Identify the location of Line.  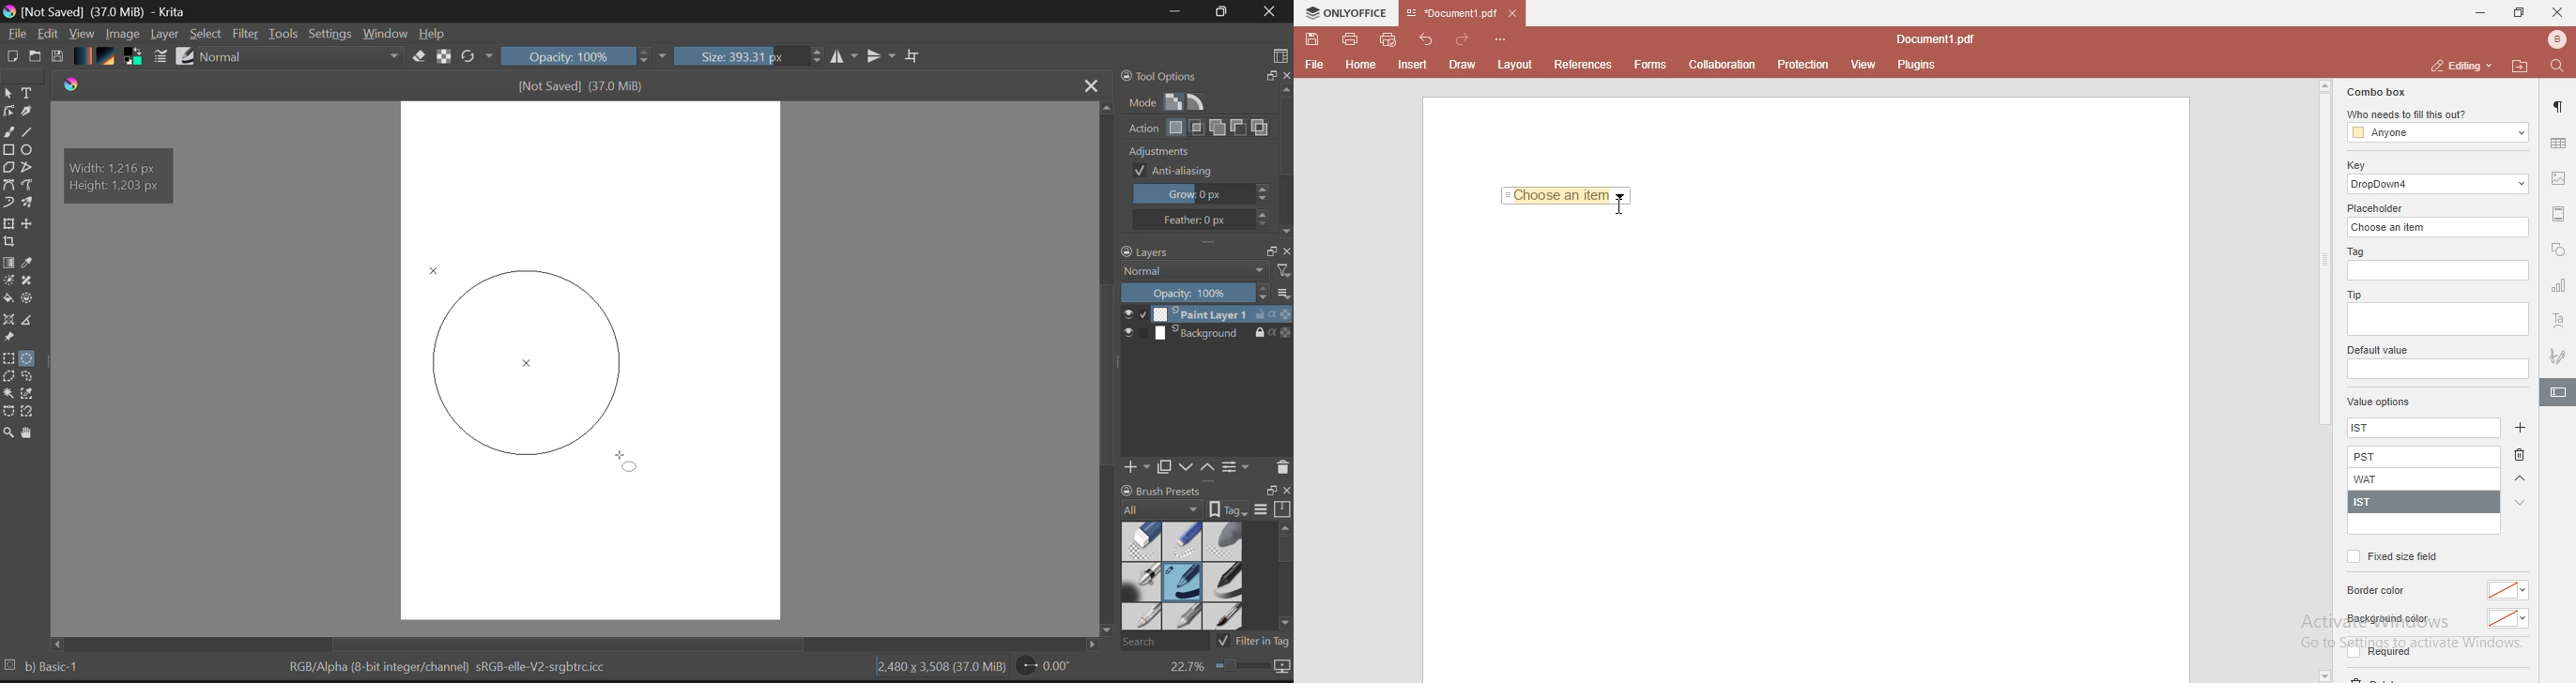
(32, 134).